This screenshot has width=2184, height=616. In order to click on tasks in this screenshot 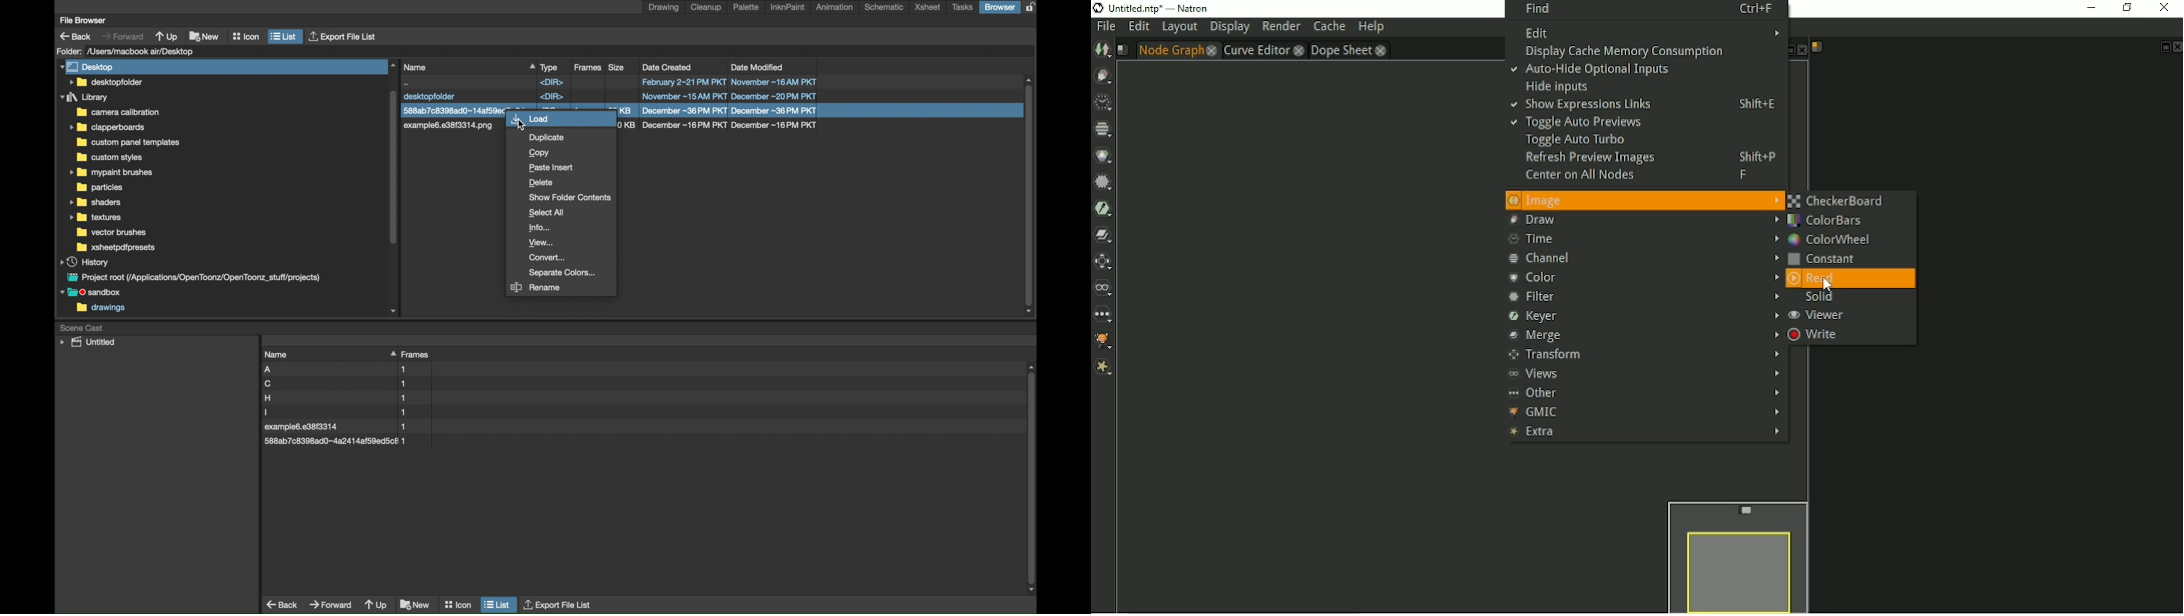, I will do `click(963, 7)`.